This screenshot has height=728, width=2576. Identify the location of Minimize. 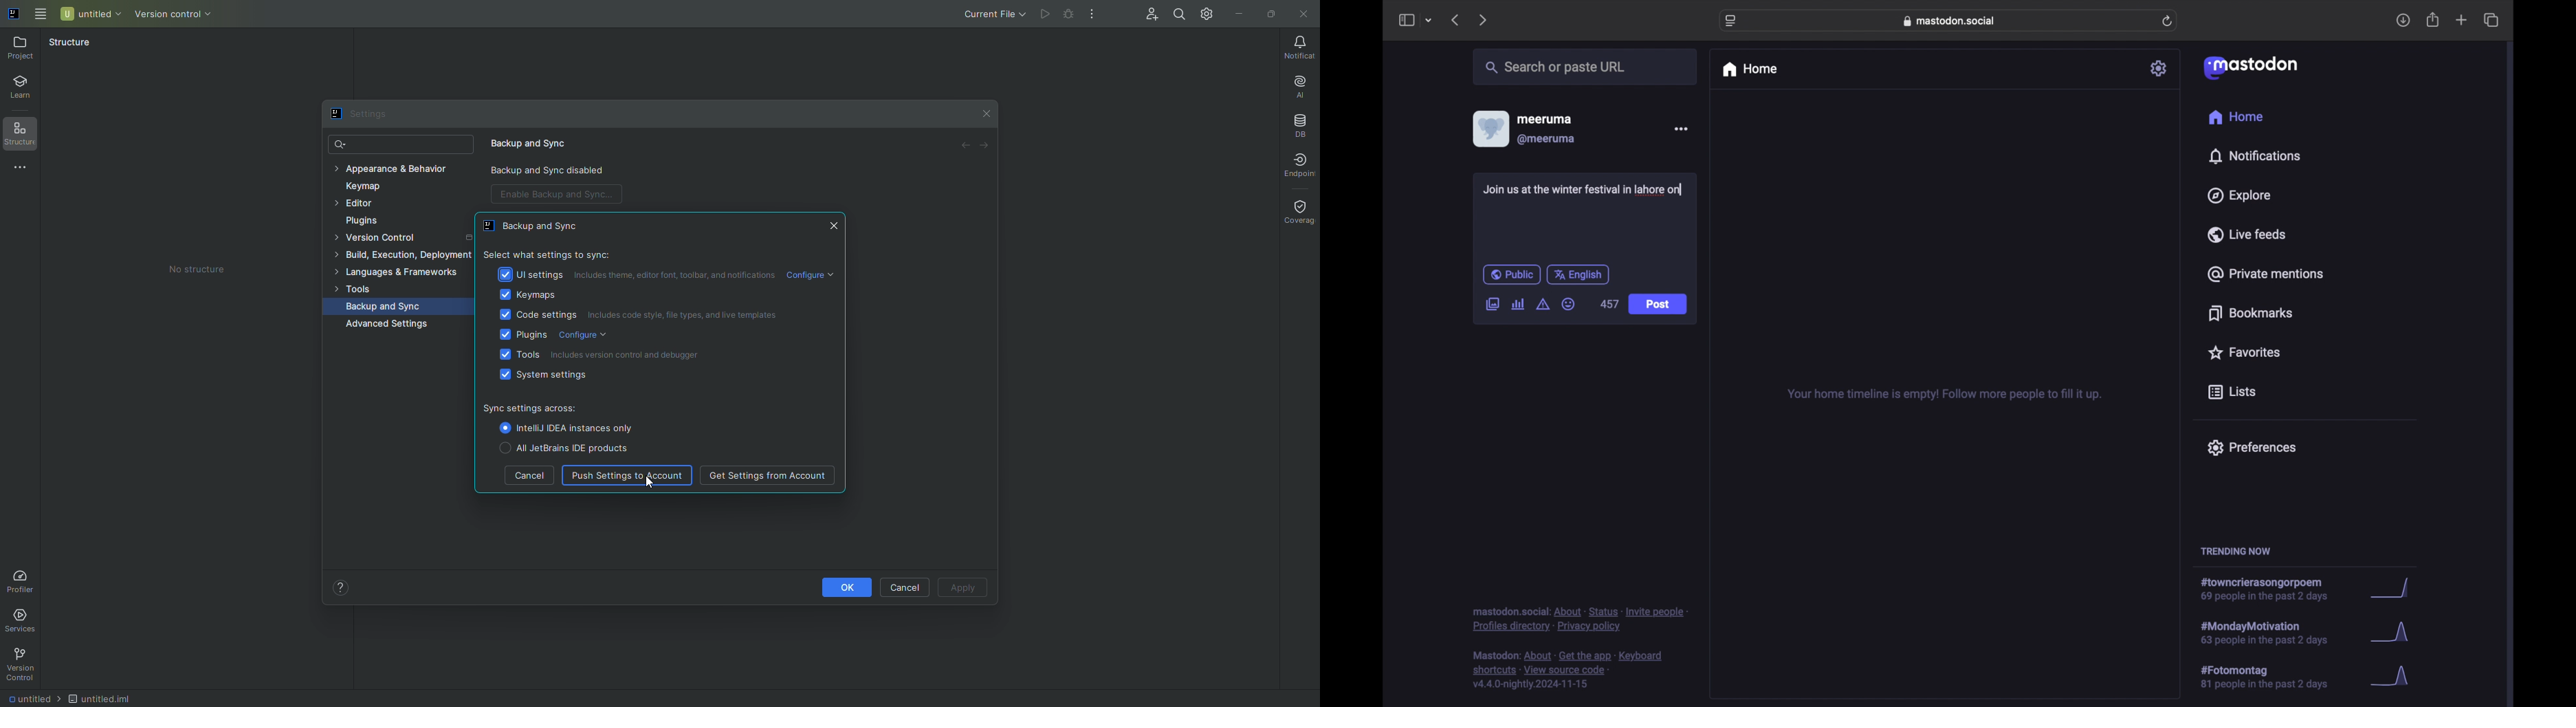
(1238, 12).